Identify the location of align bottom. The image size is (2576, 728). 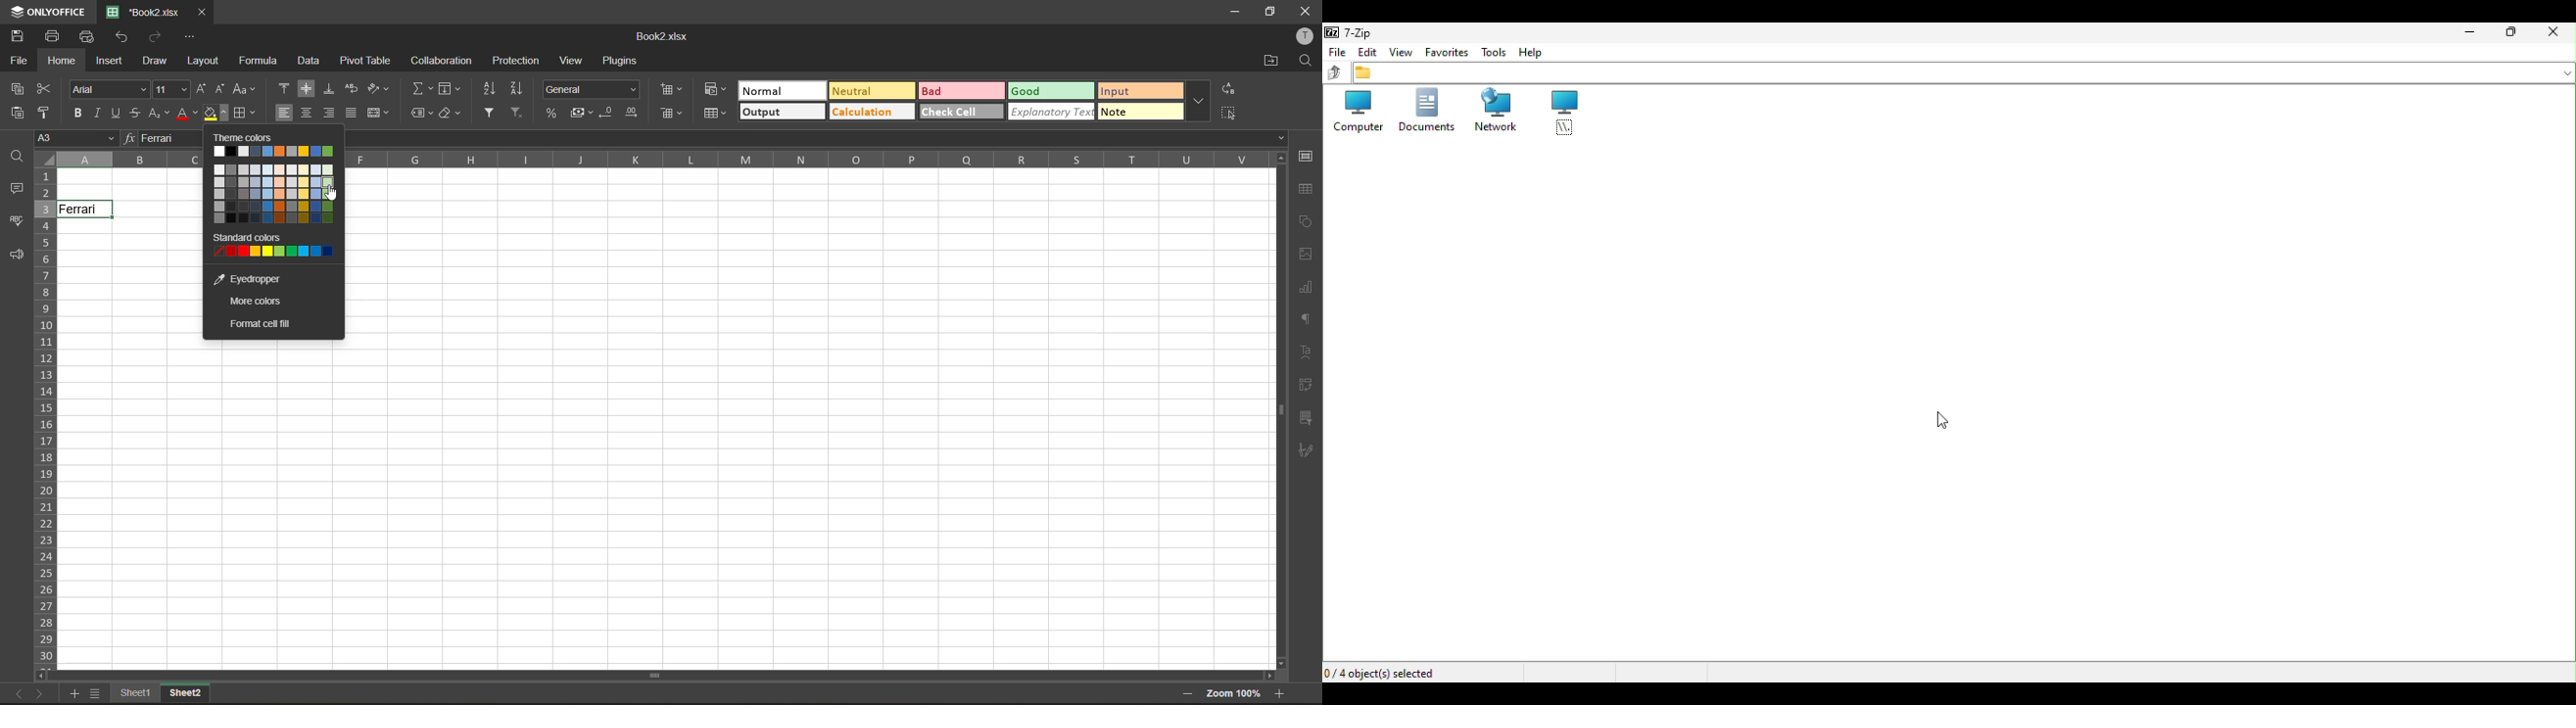
(330, 89).